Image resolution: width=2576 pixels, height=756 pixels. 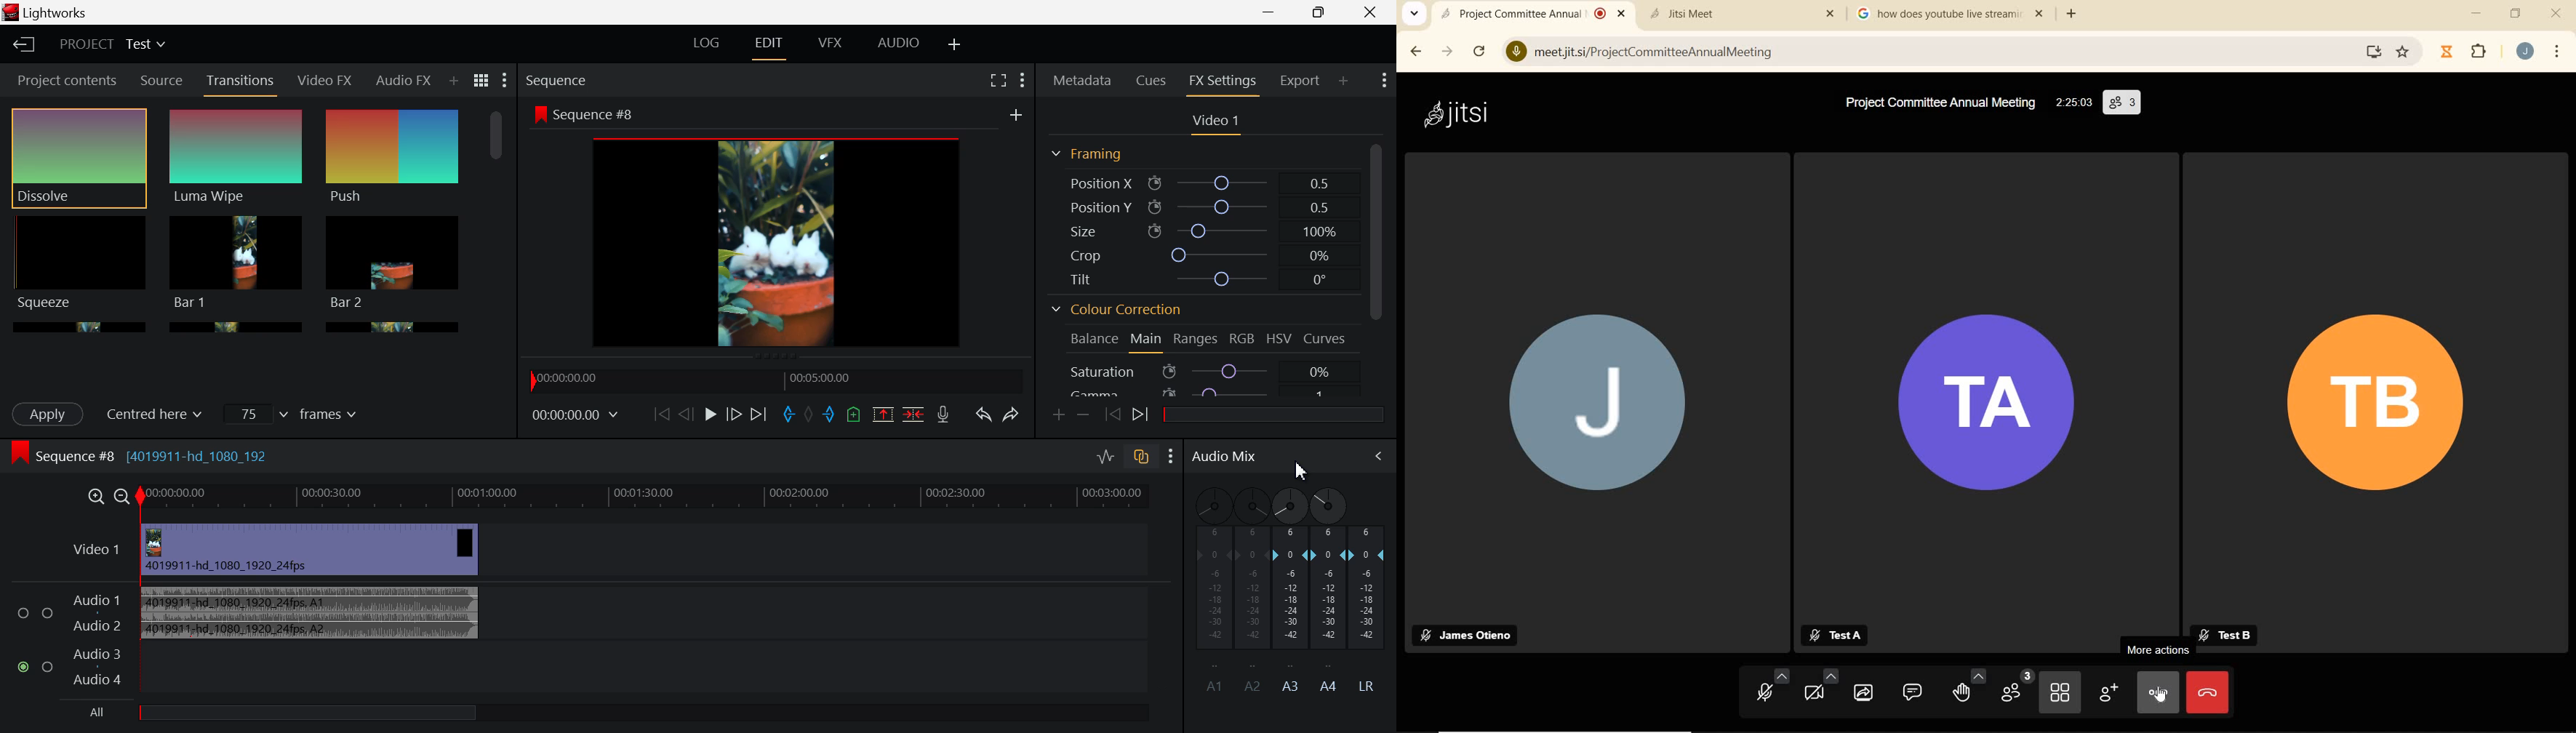 What do you see at coordinates (1143, 460) in the screenshot?
I see `toggle auto track sync` at bounding box center [1143, 460].